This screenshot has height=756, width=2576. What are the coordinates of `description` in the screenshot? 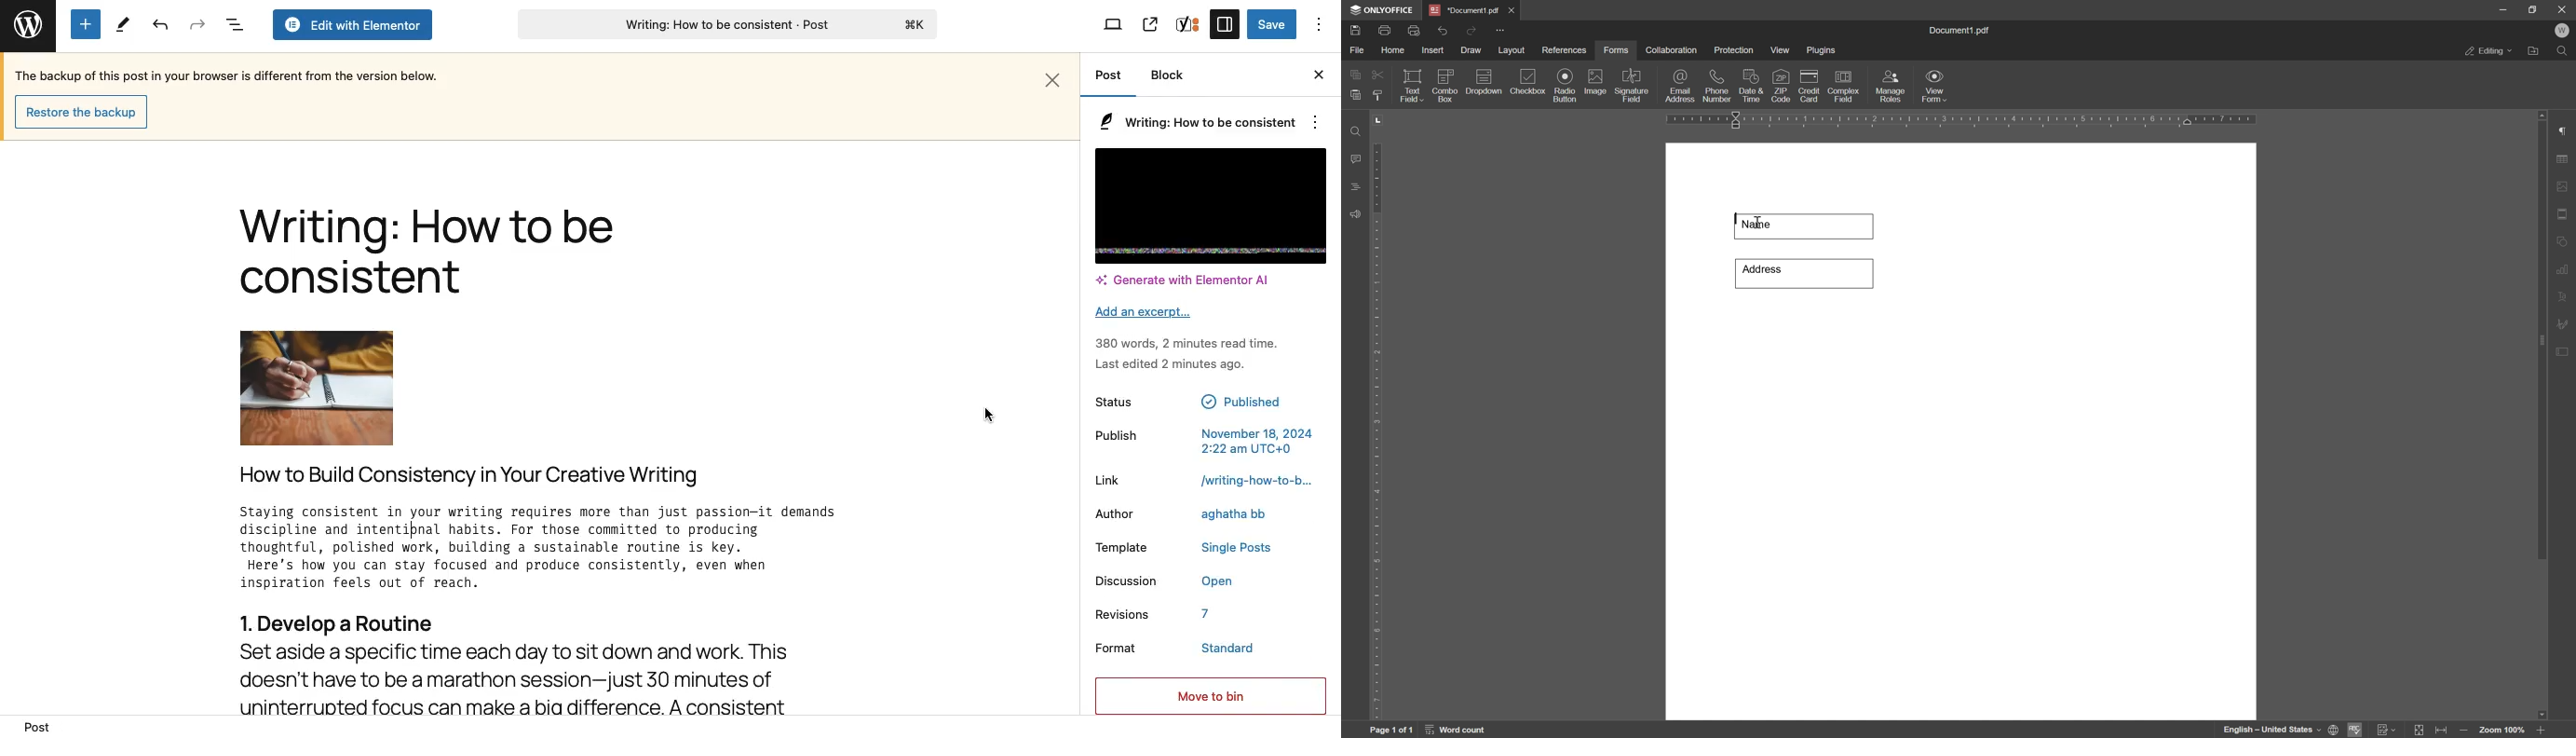 It's located at (1485, 83).